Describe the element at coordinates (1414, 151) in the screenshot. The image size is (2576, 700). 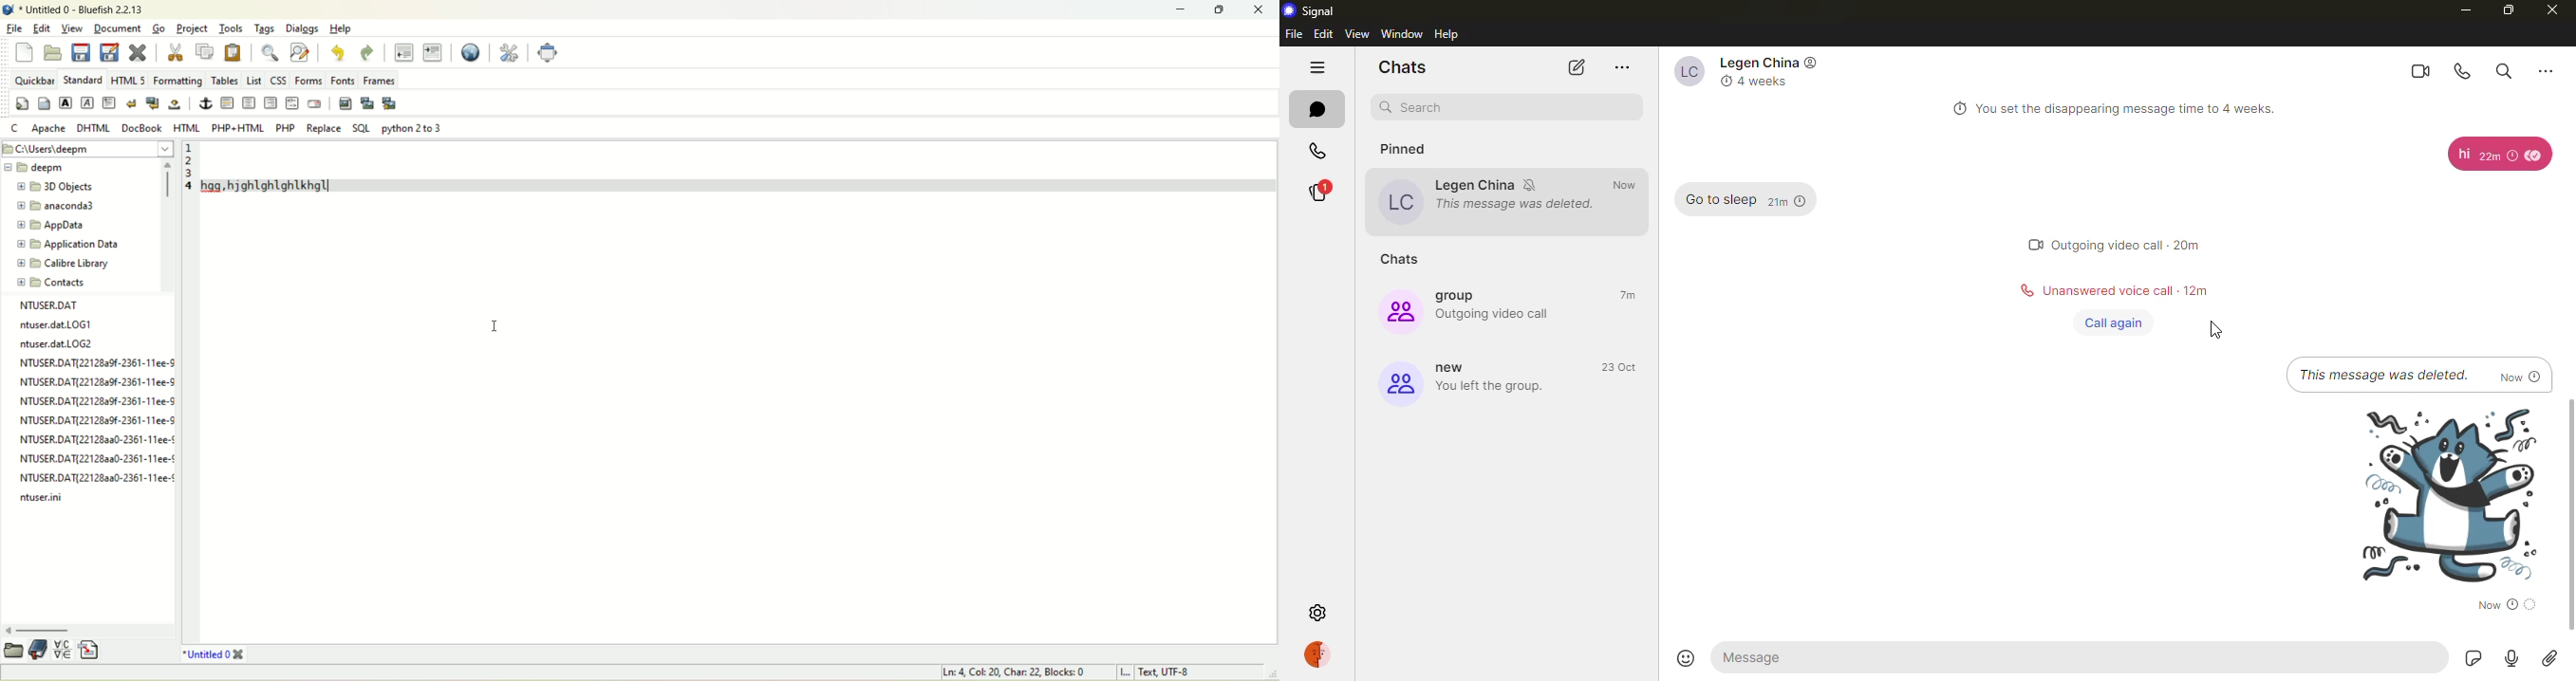
I see `pinned` at that location.